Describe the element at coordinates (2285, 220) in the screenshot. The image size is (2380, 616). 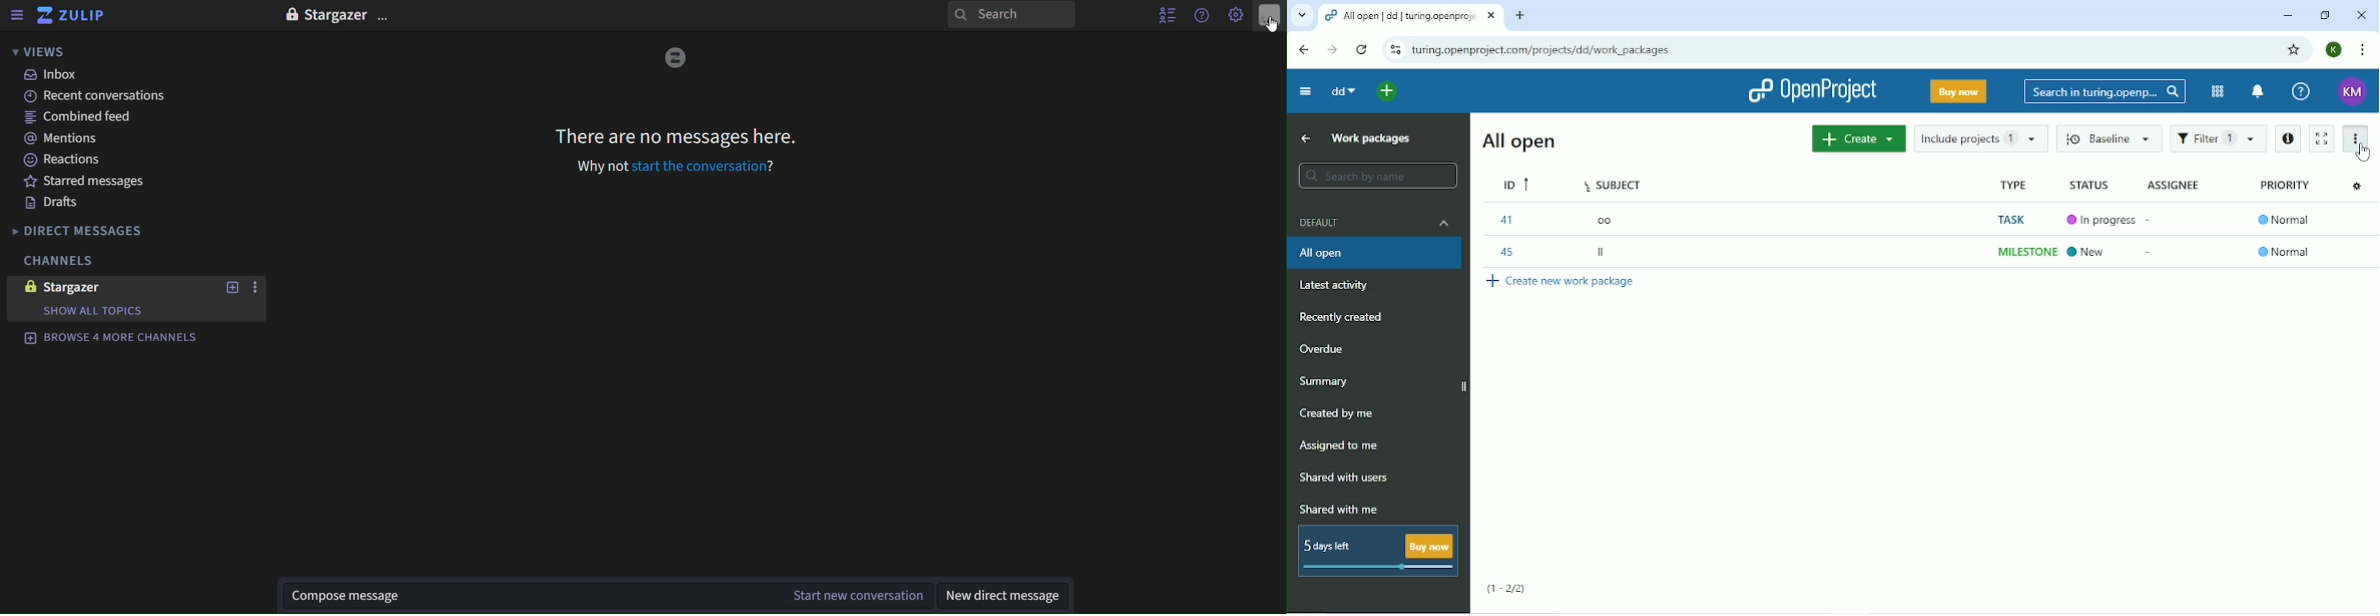
I see `Normal` at that location.